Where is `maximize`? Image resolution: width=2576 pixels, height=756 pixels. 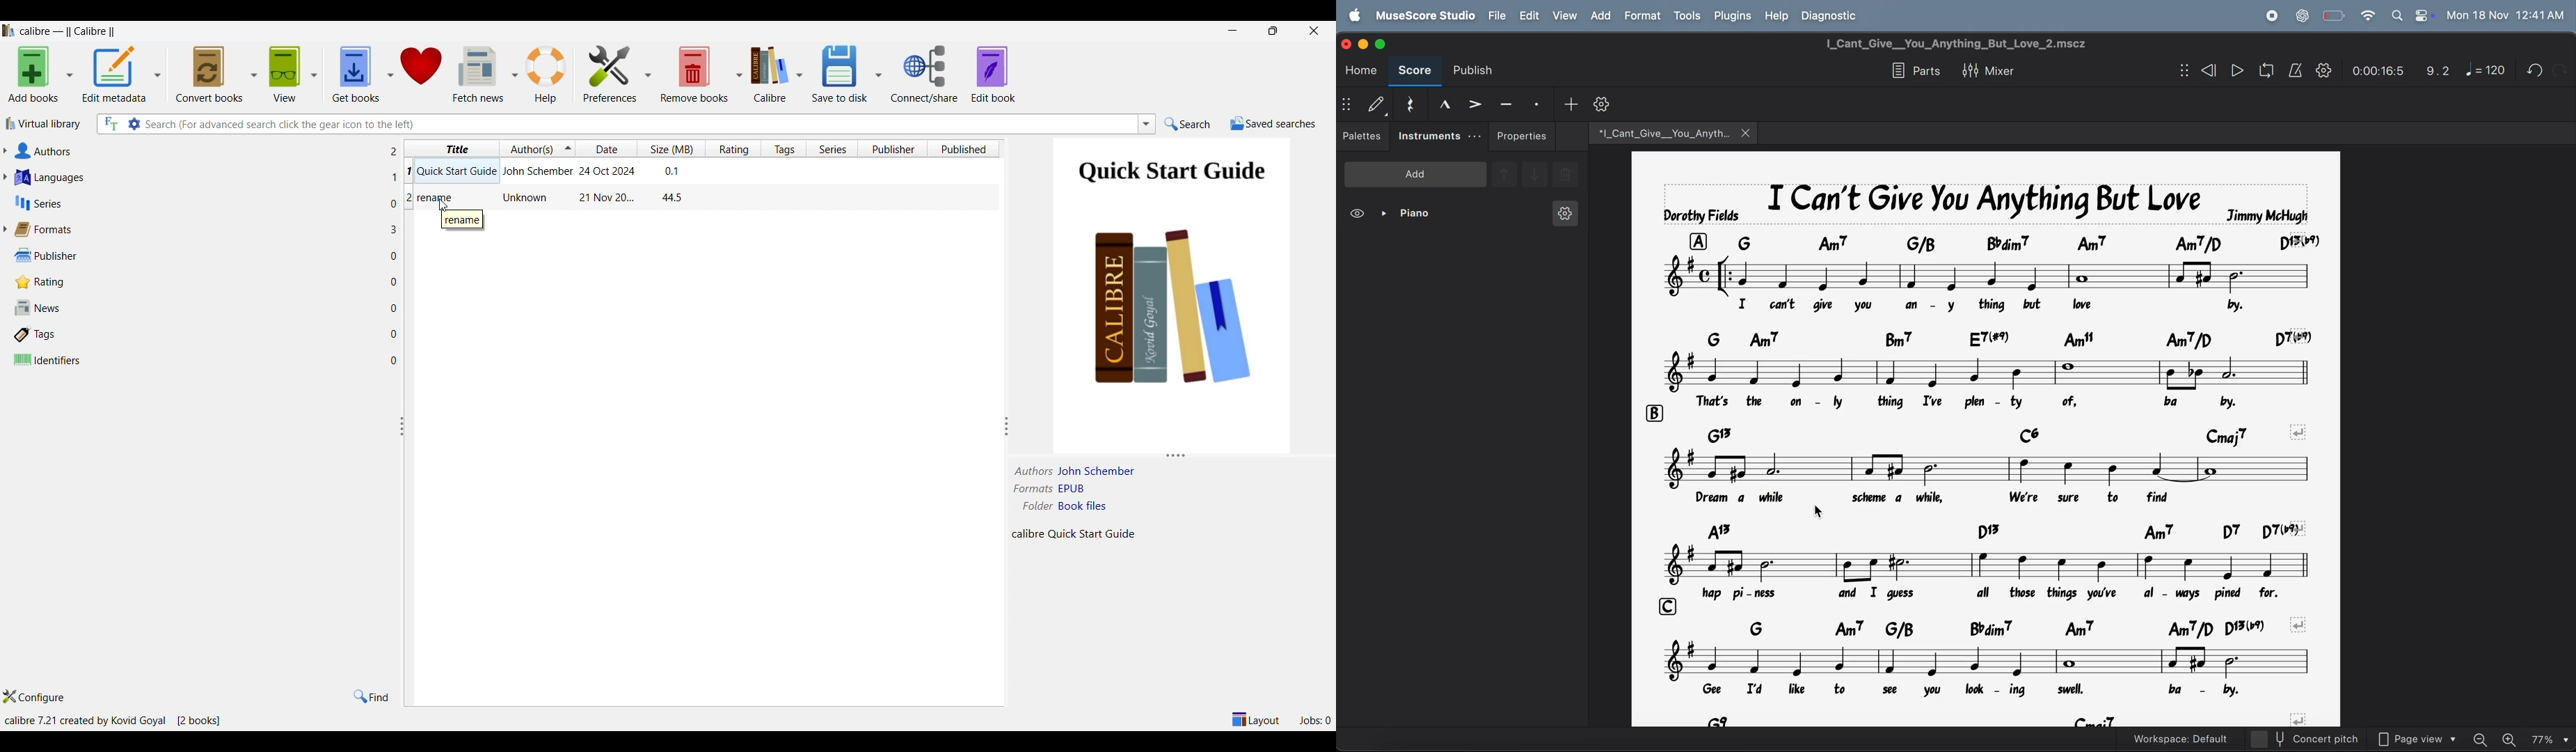
maximize is located at coordinates (1385, 44).